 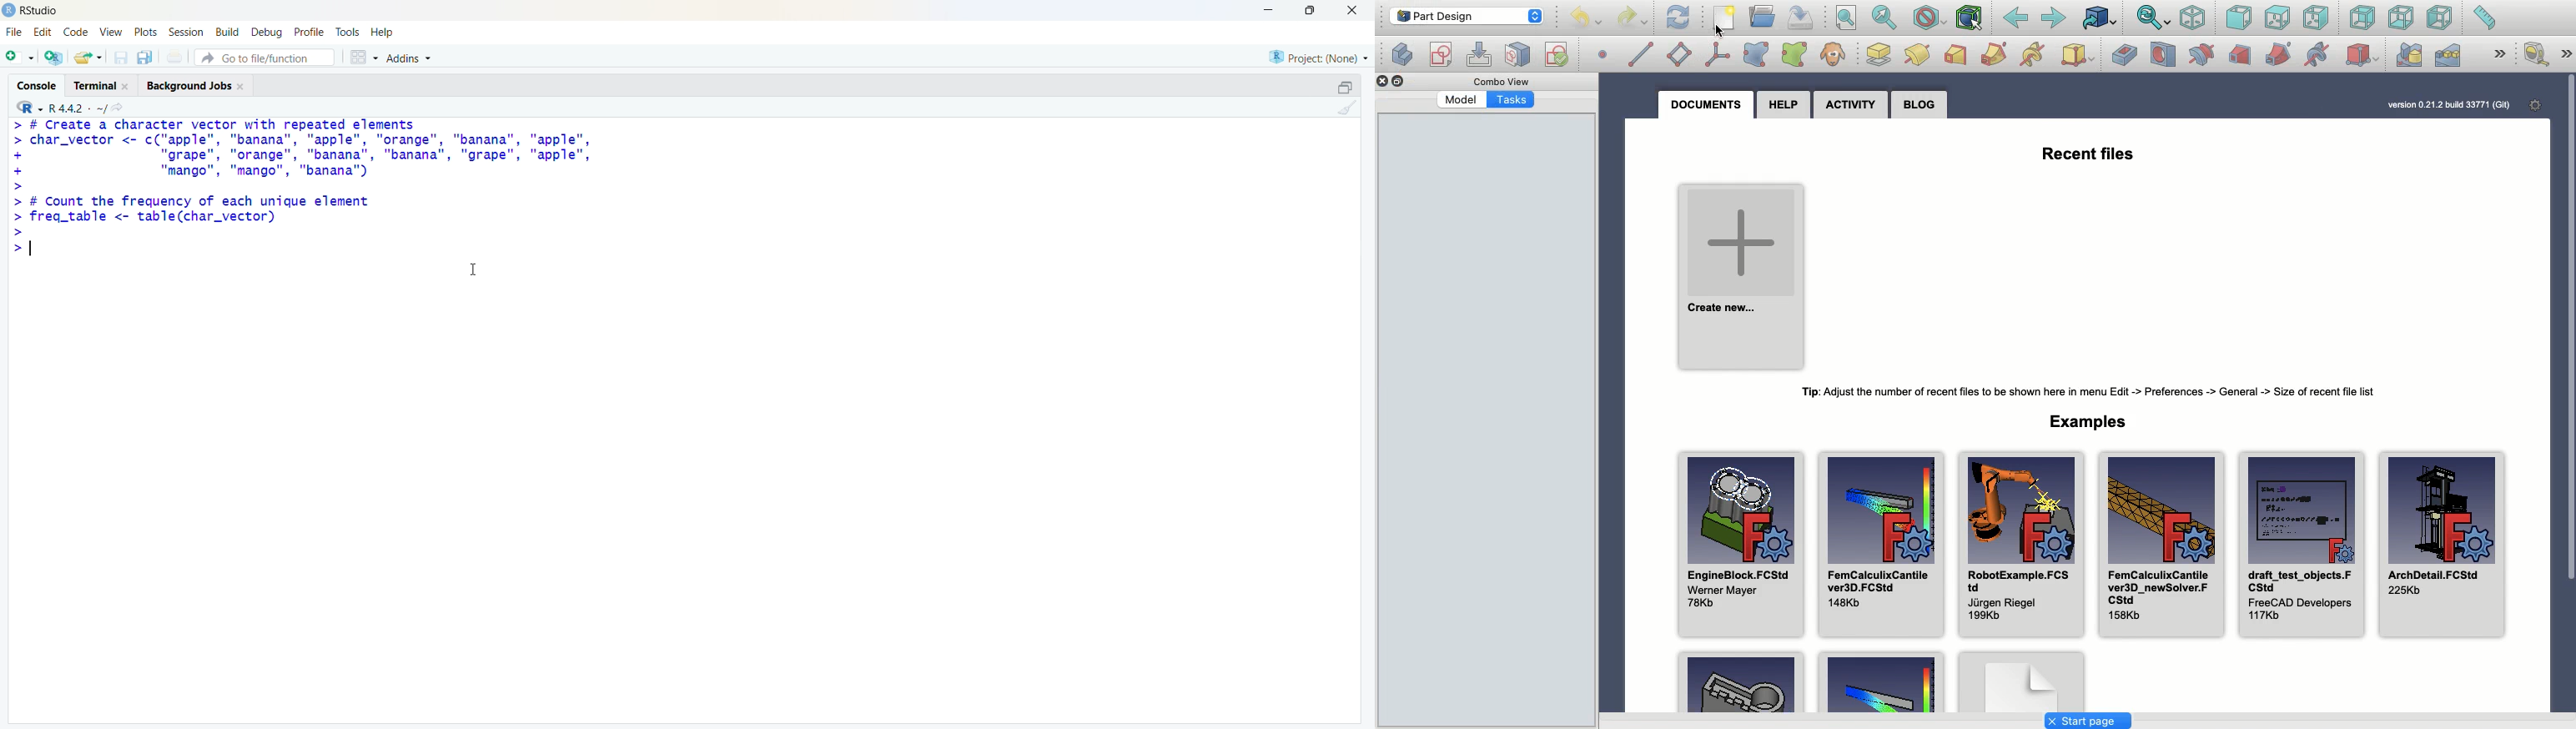 What do you see at coordinates (13, 32) in the screenshot?
I see `File` at bounding box center [13, 32].